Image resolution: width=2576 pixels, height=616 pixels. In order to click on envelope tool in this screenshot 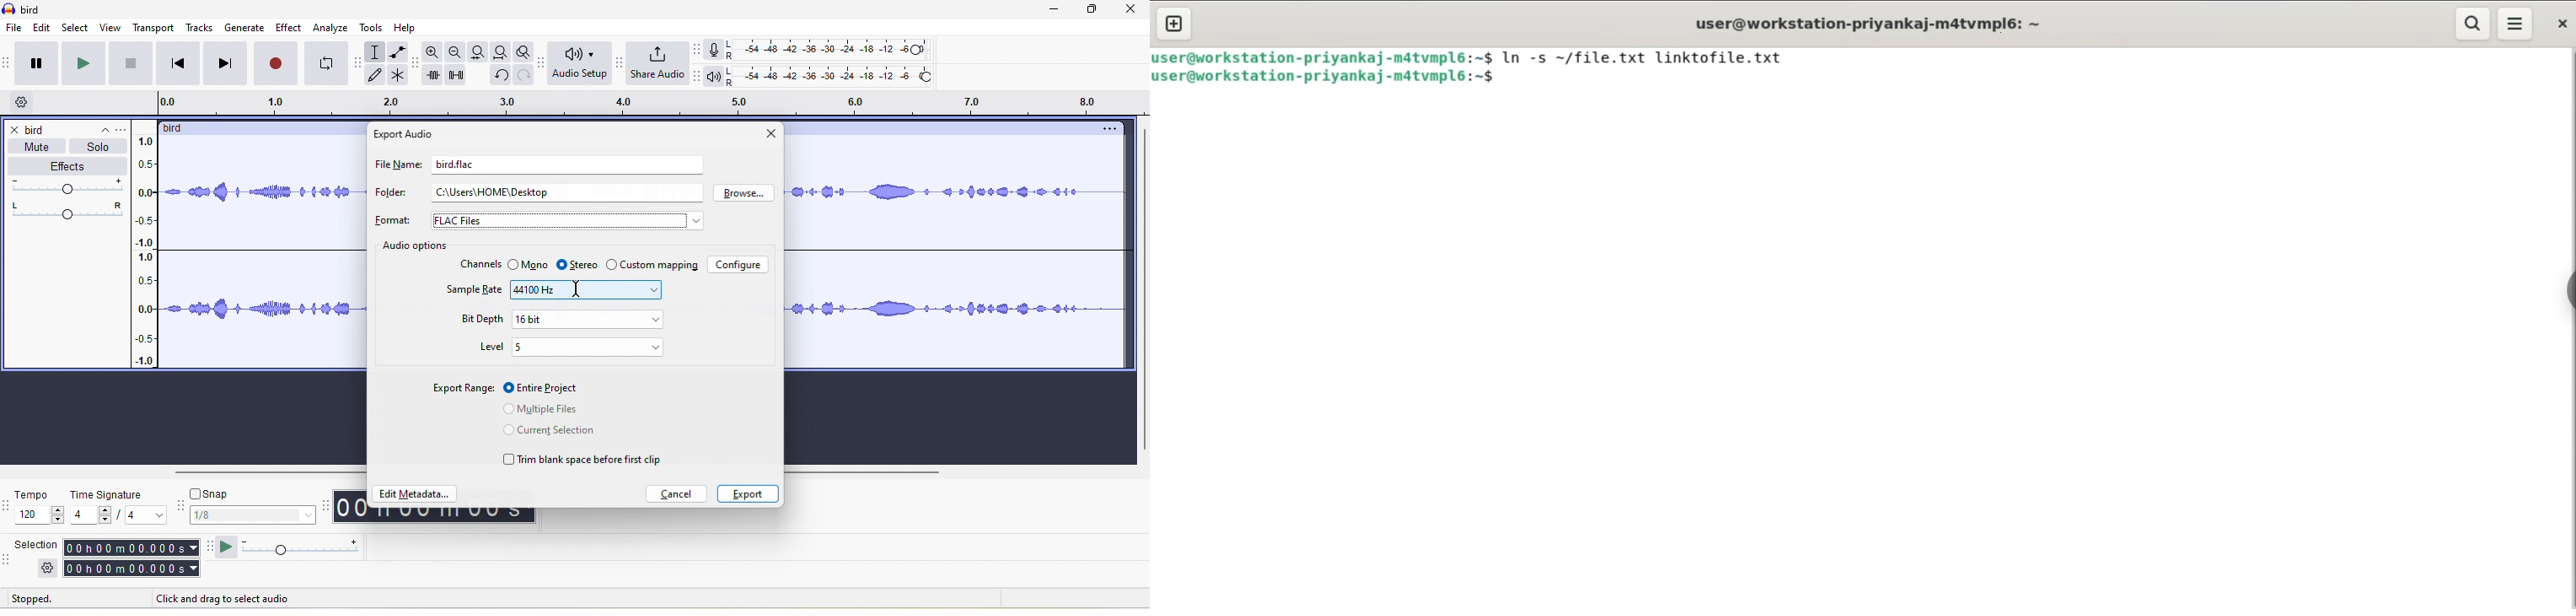, I will do `click(396, 52)`.